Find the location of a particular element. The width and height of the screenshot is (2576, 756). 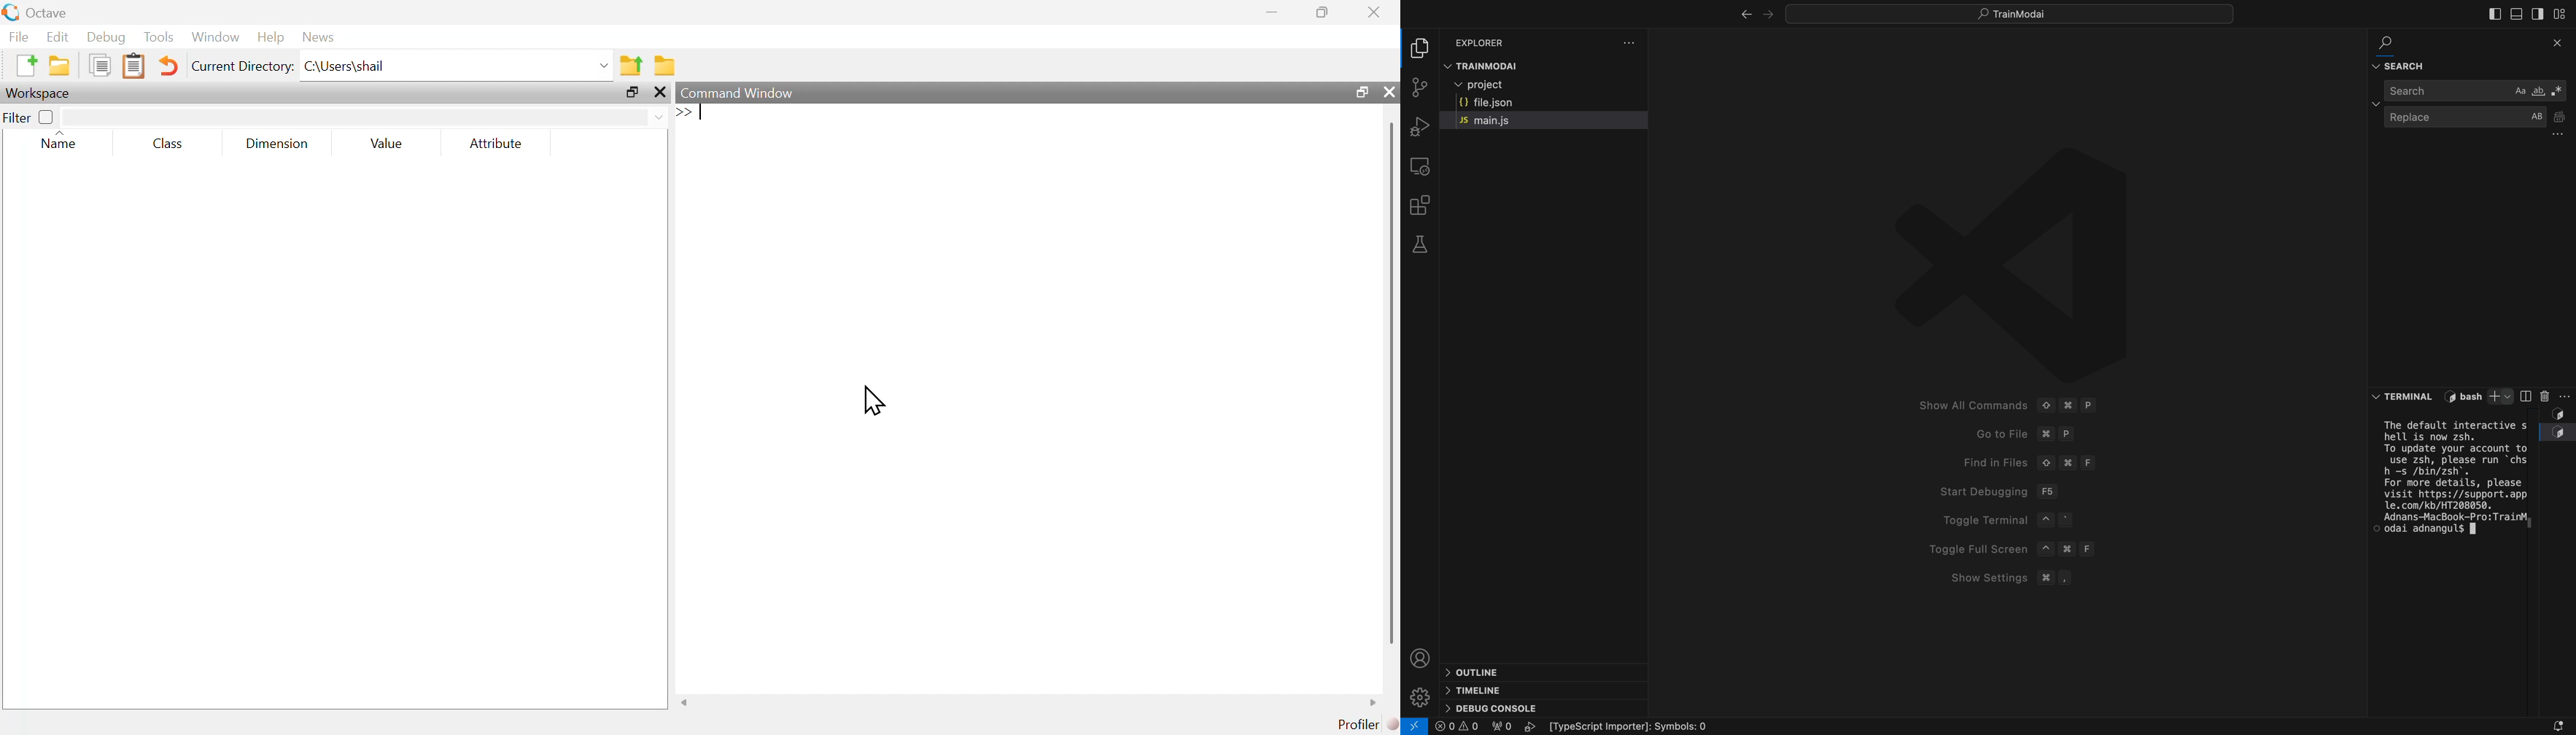

projects is located at coordinates (1493, 85).